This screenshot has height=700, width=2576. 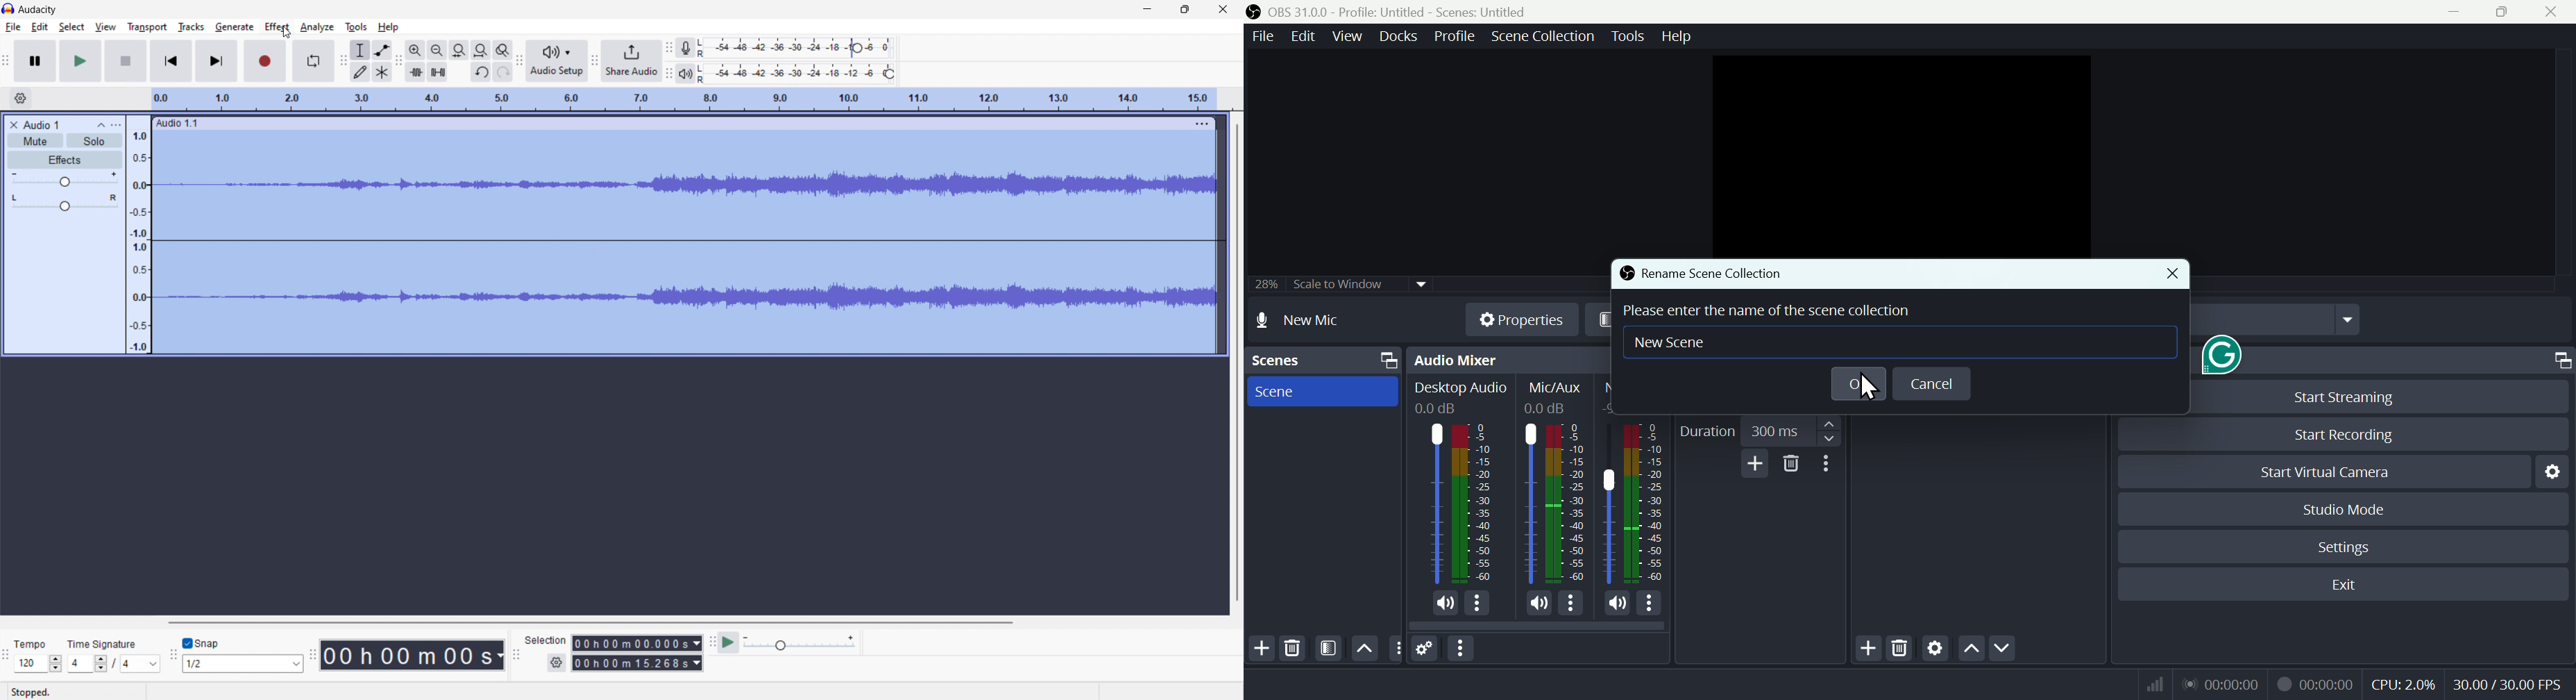 What do you see at coordinates (2359, 511) in the screenshot?
I see `Studio mode` at bounding box center [2359, 511].